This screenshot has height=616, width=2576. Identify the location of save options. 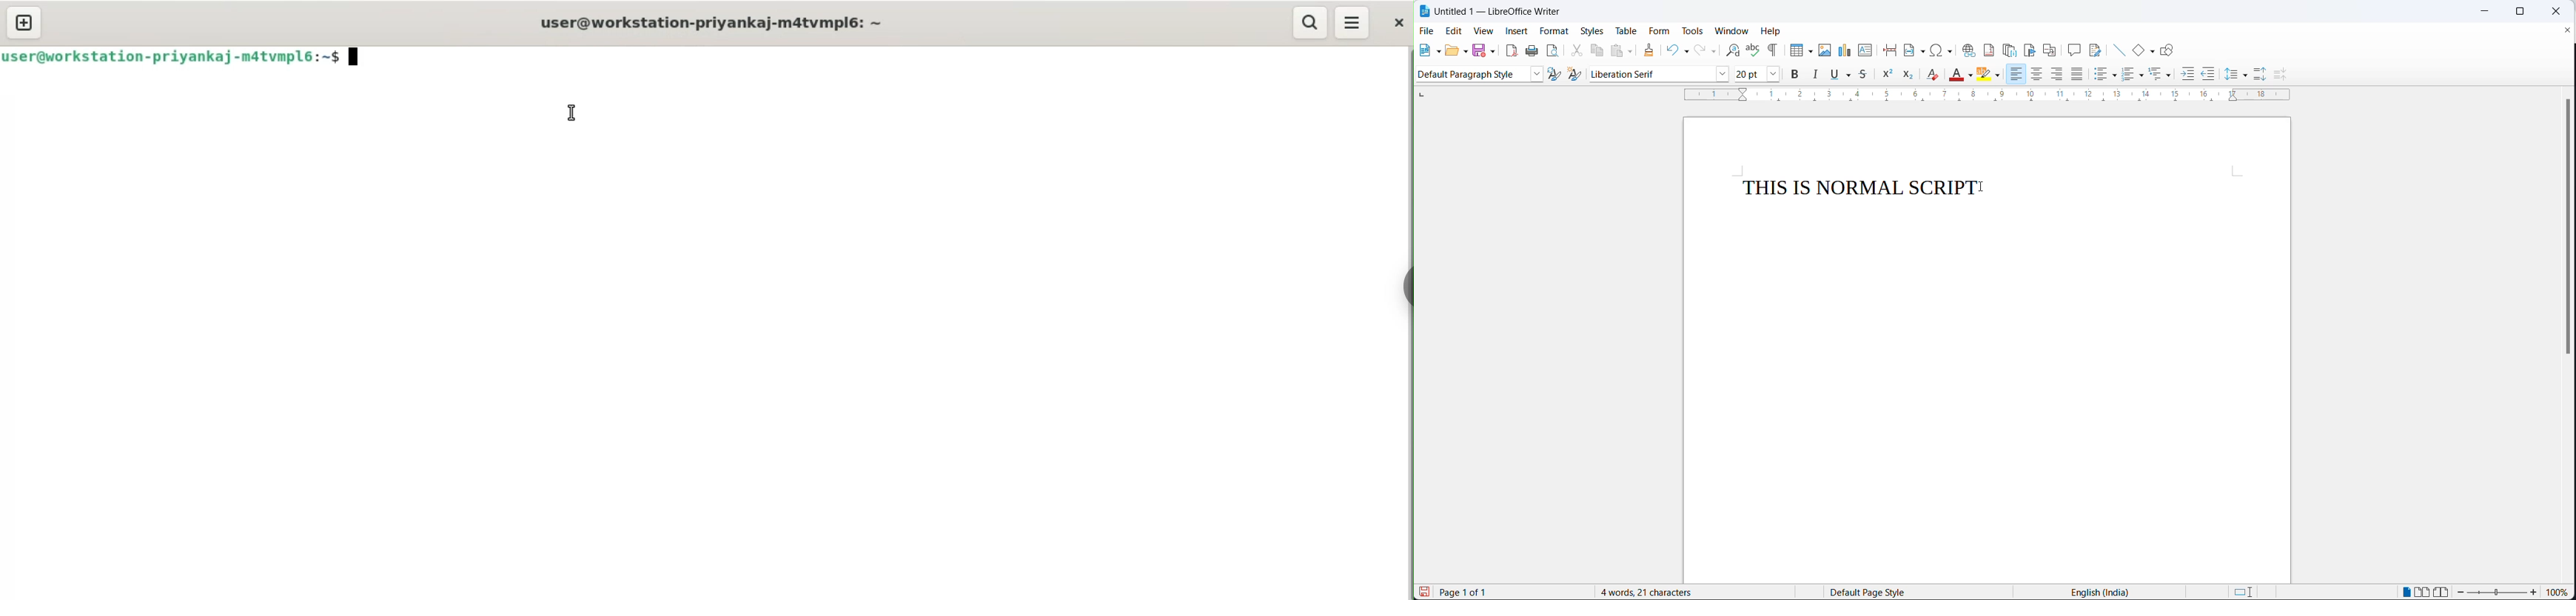
(1493, 51).